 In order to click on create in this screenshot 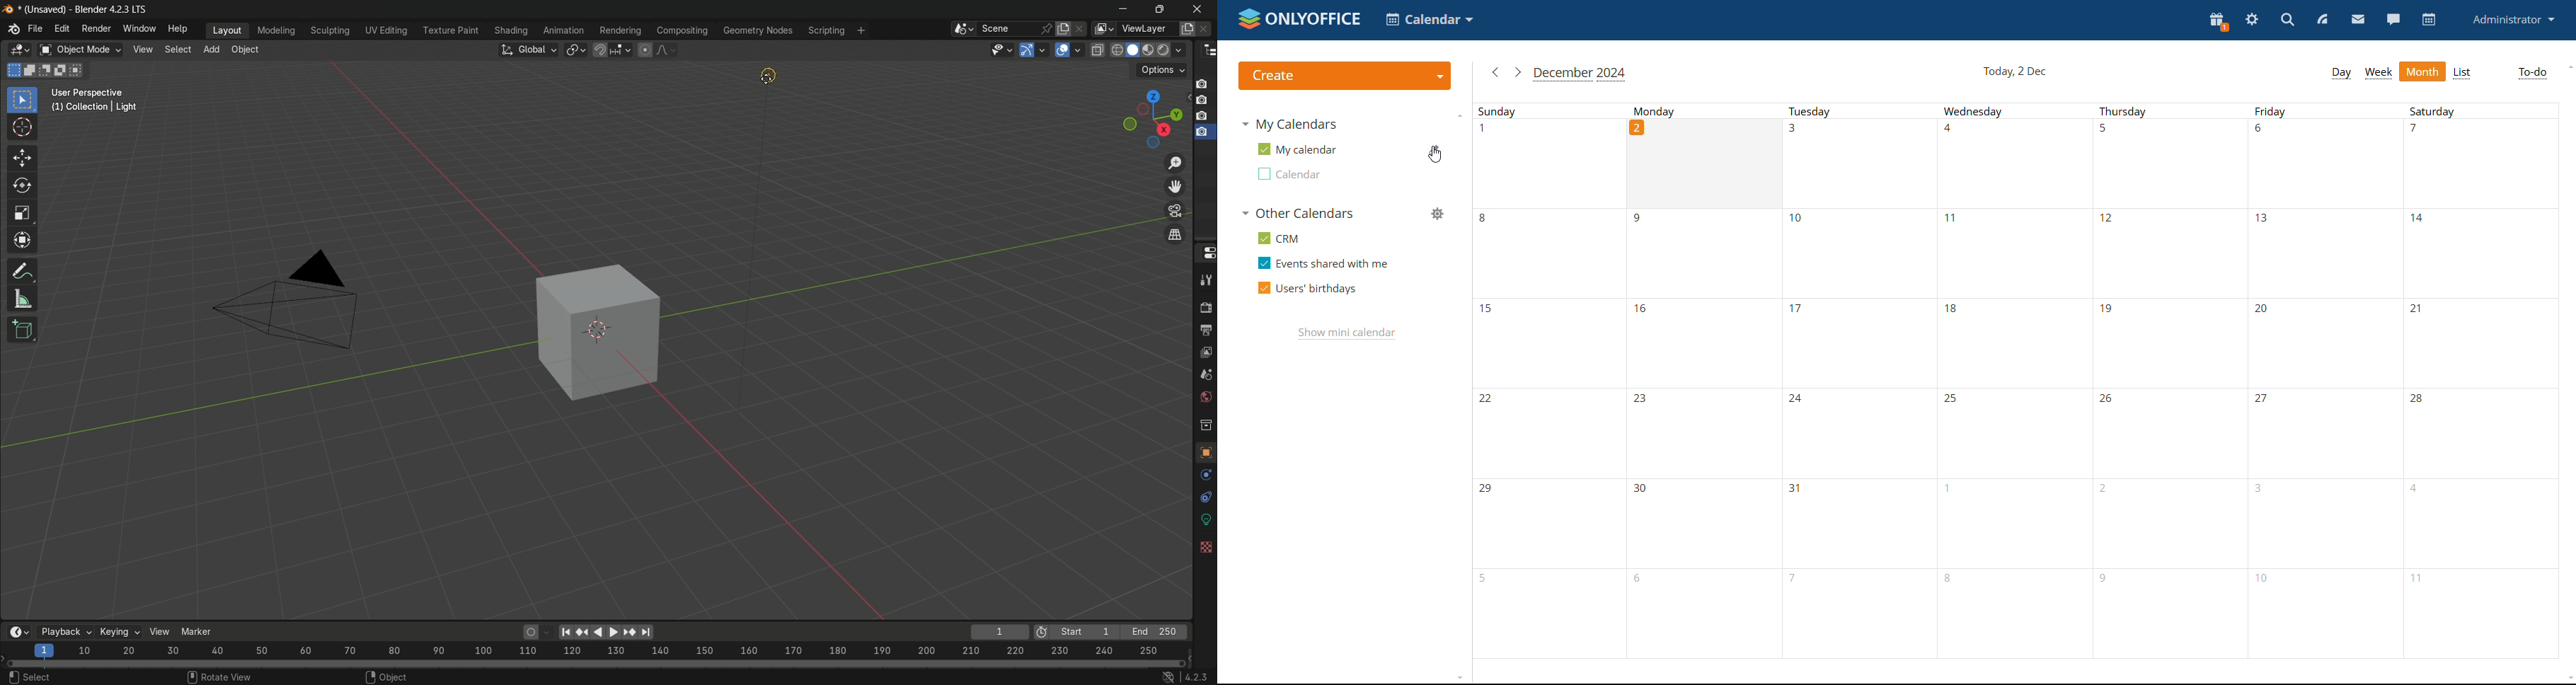, I will do `click(1345, 76)`.